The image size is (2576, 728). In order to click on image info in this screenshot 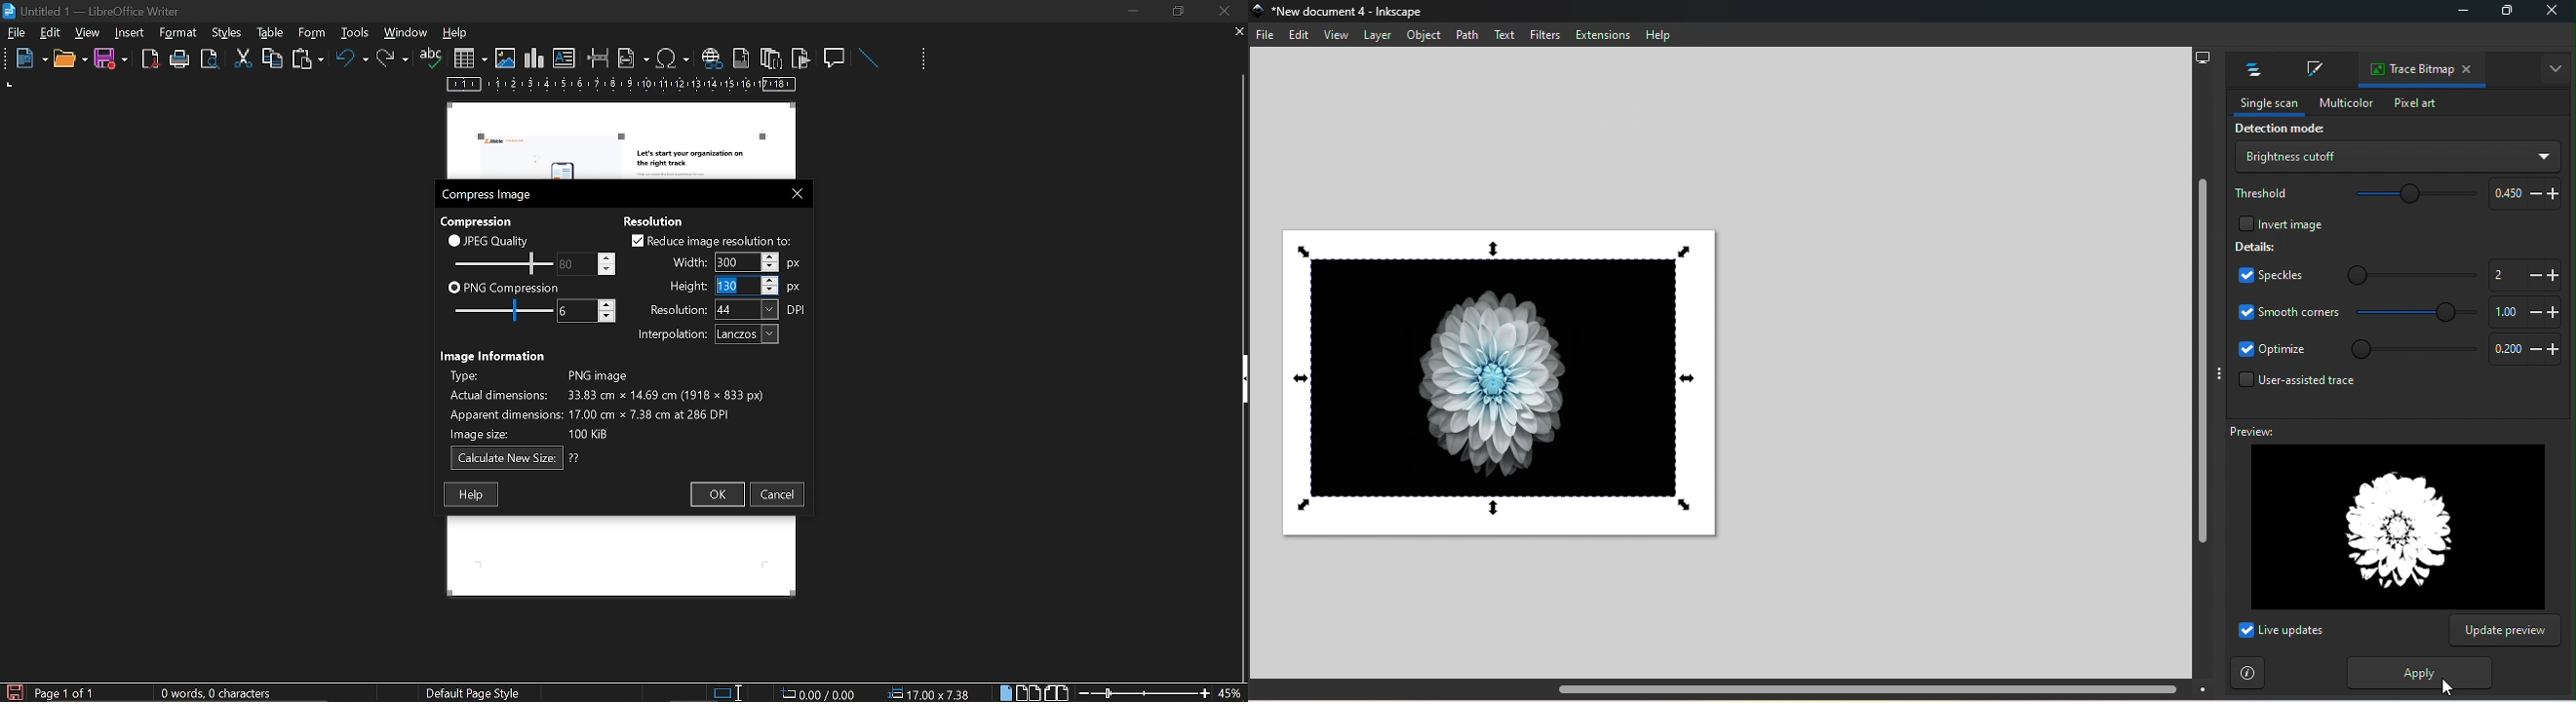, I will do `click(606, 402)`.